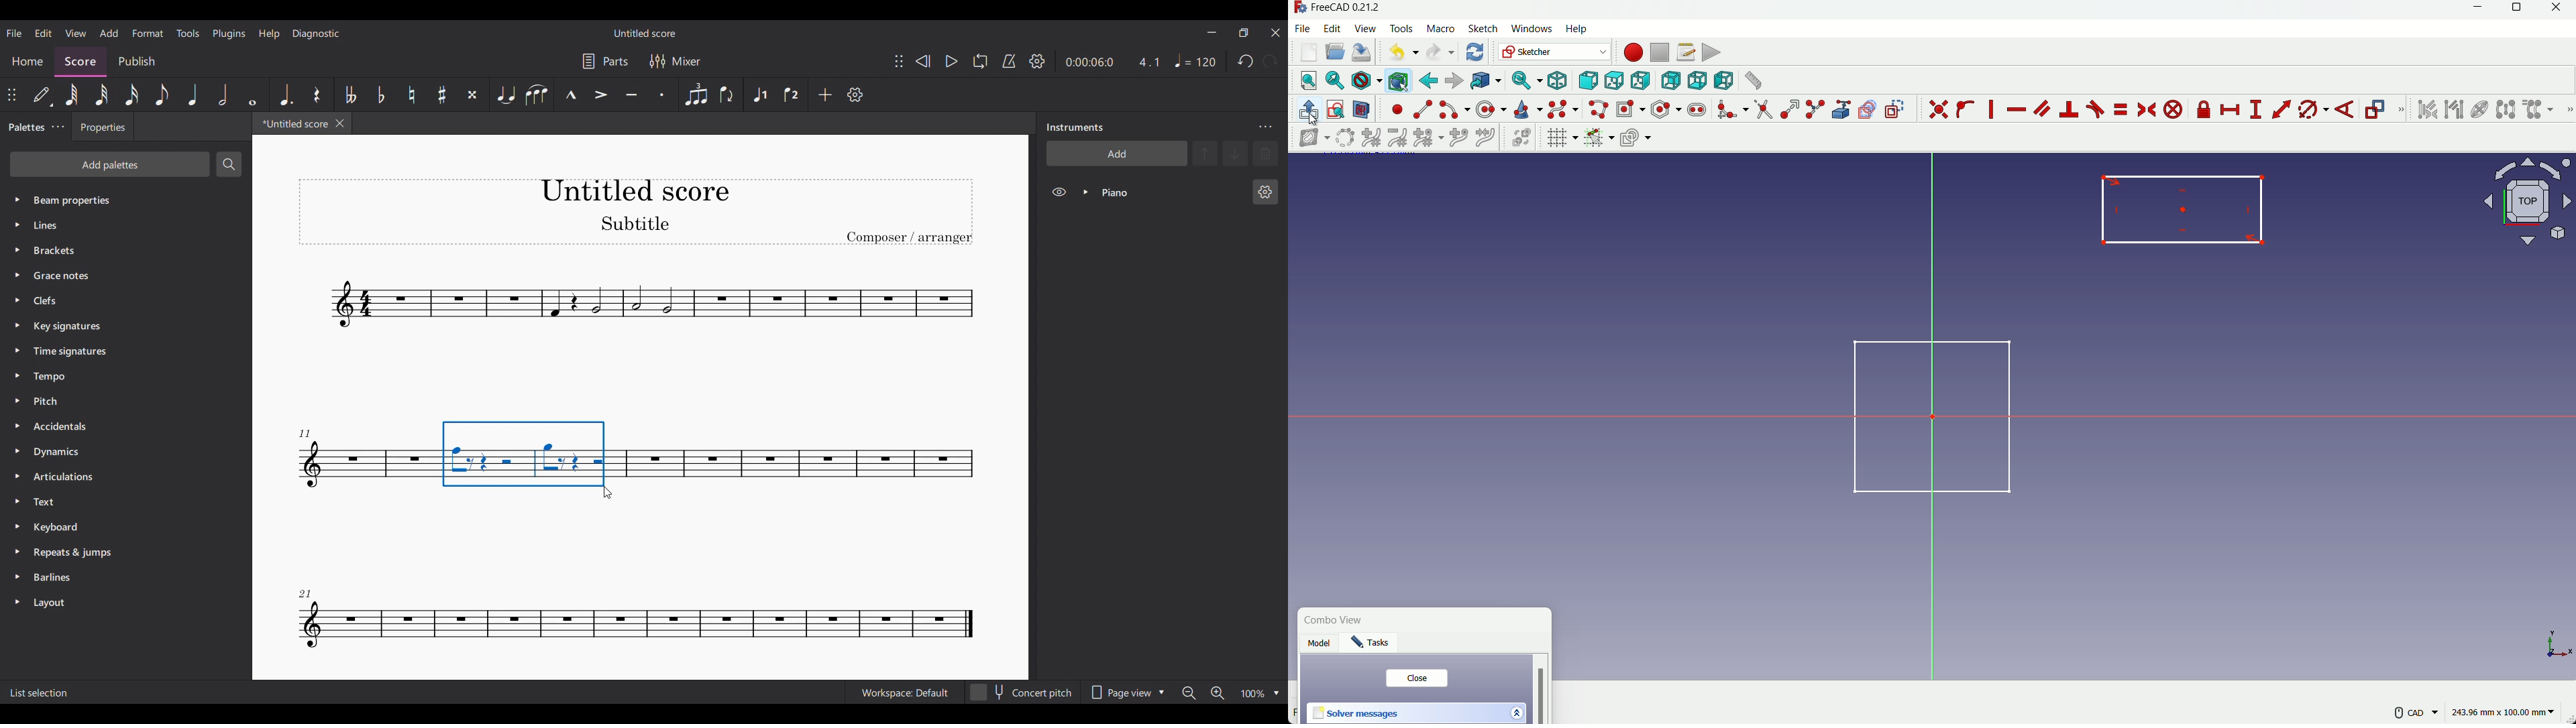  Describe the element at coordinates (113, 453) in the screenshot. I see `Dynamics` at that location.